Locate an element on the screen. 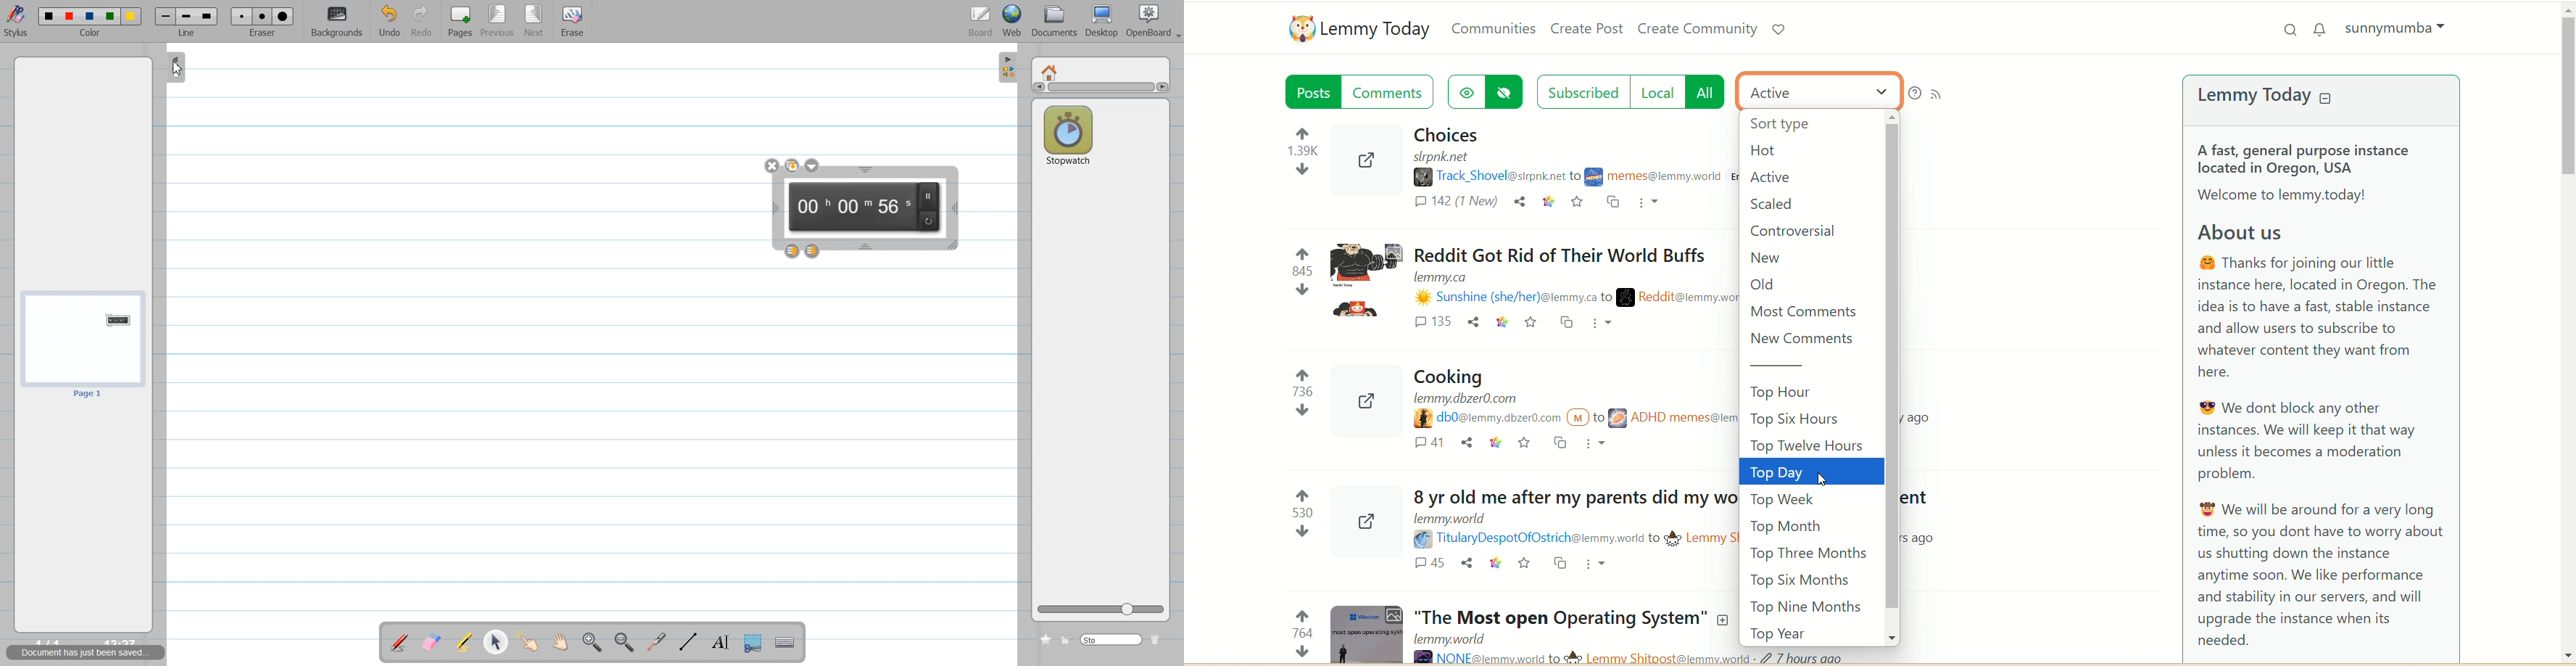 The width and height of the screenshot is (2576, 672). most comment is located at coordinates (1805, 312).